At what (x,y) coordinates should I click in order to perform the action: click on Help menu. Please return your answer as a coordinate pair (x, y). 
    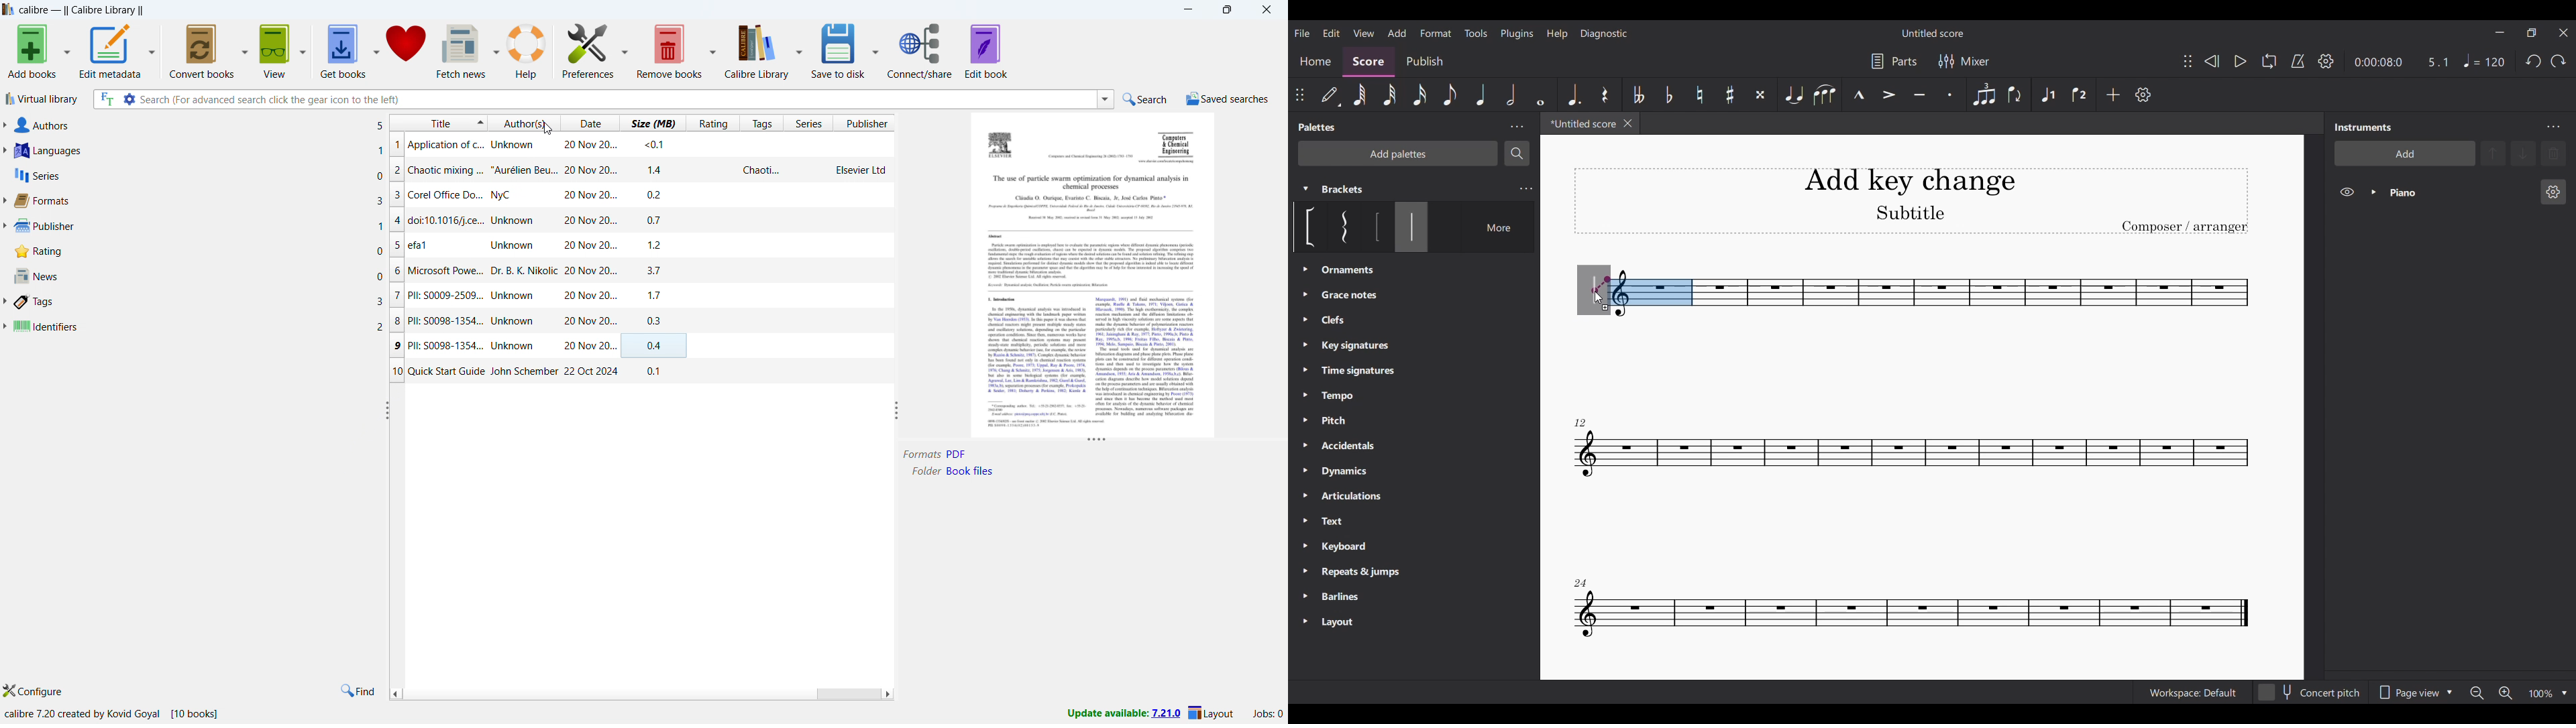
    Looking at the image, I should click on (1556, 34).